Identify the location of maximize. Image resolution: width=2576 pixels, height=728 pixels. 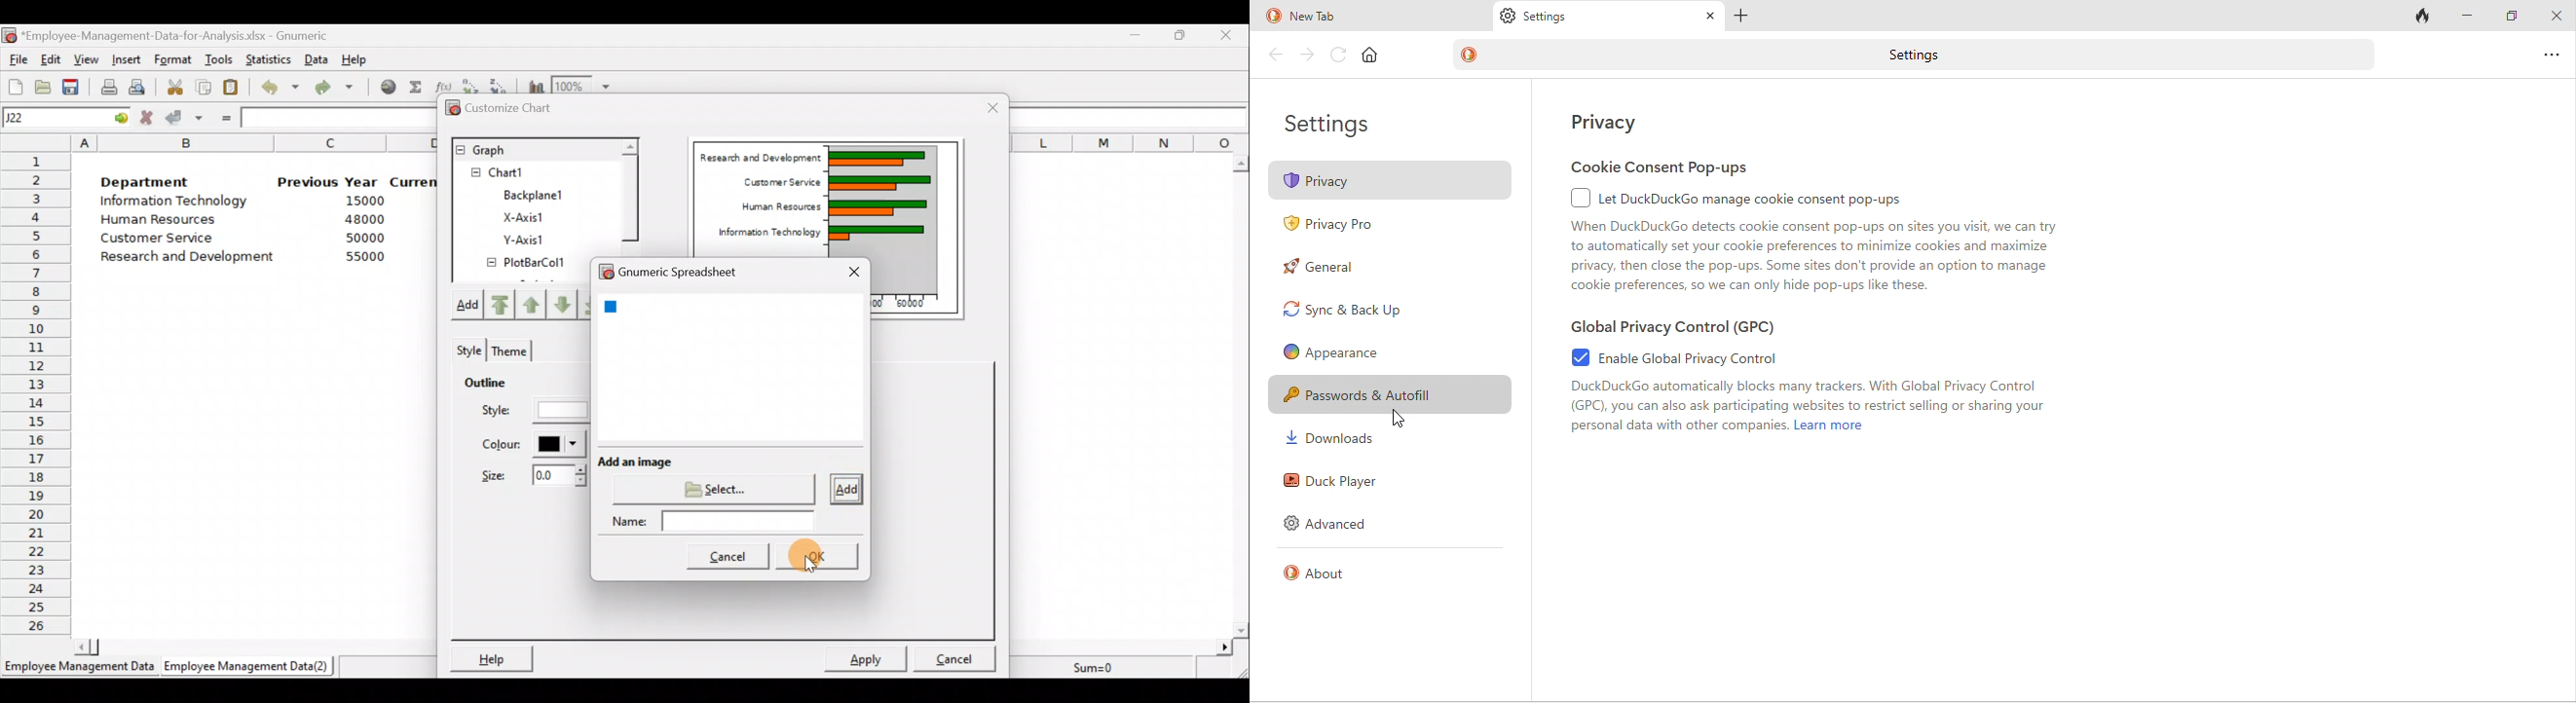
(2515, 18).